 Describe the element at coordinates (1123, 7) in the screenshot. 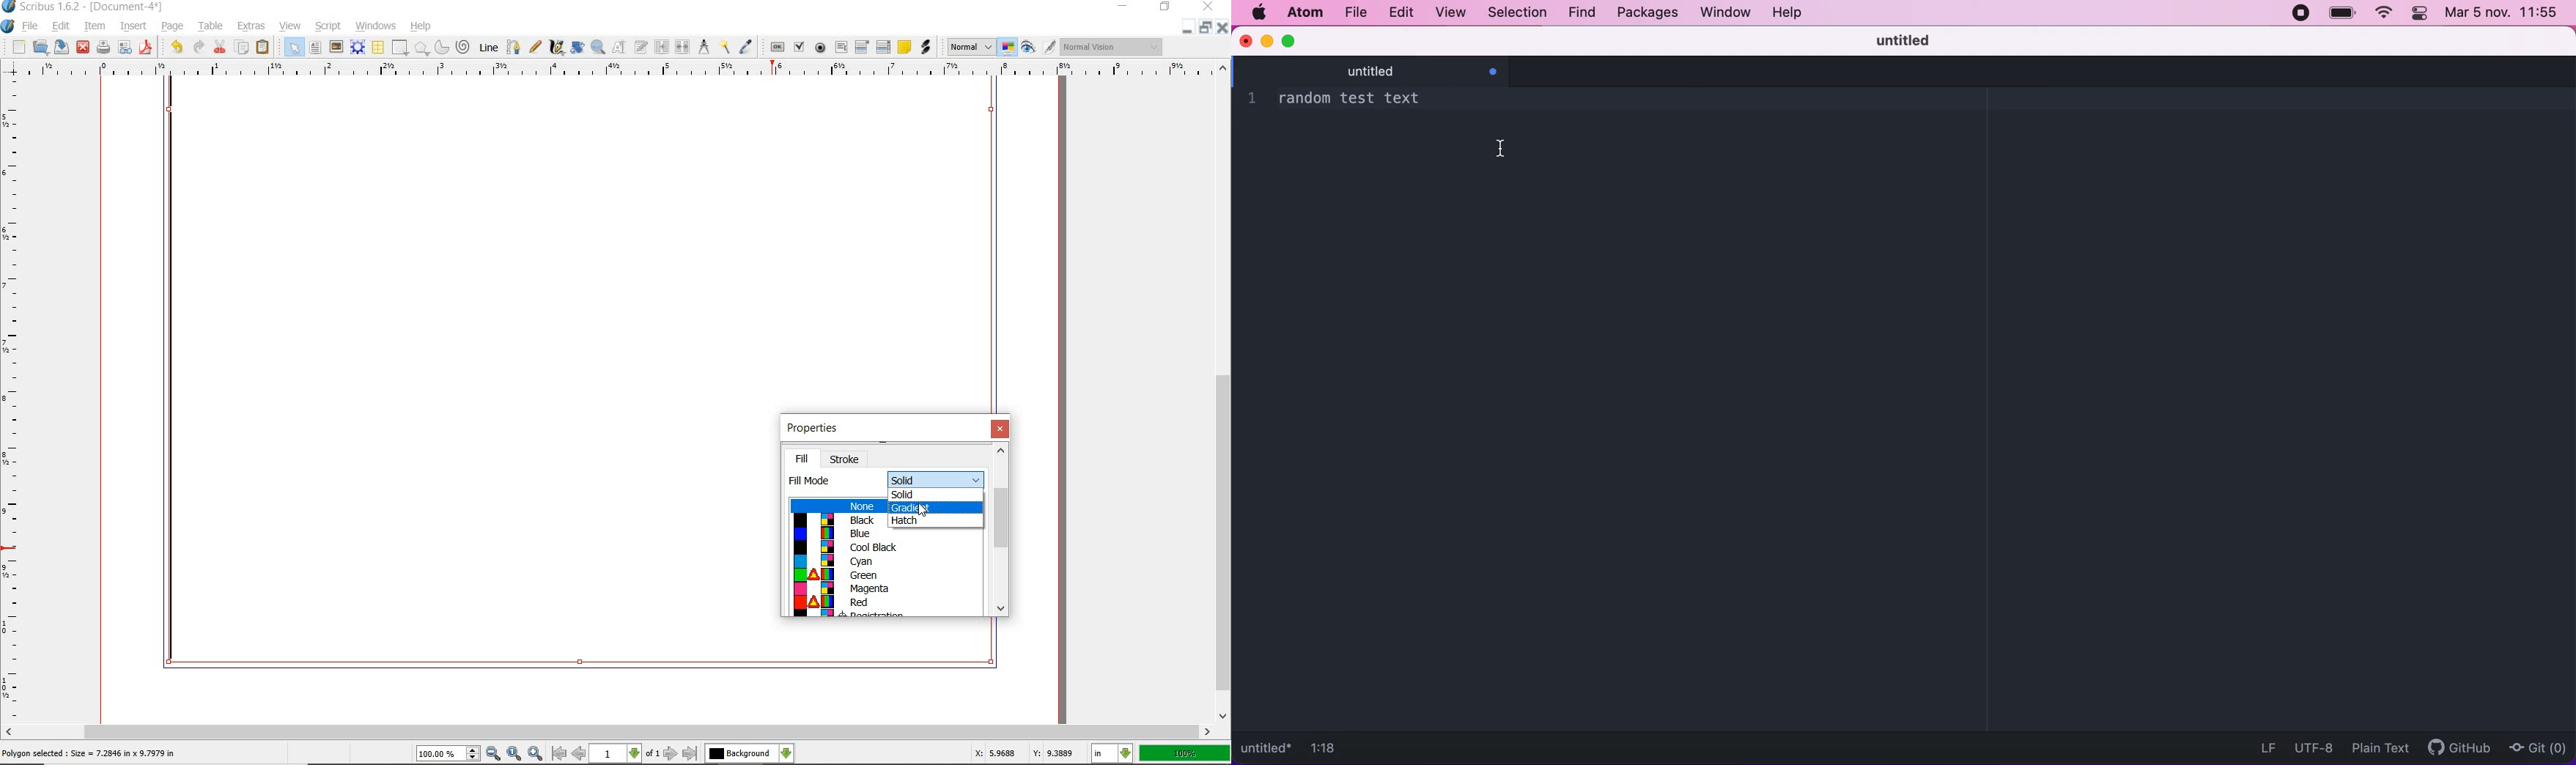

I see `minimize` at that location.